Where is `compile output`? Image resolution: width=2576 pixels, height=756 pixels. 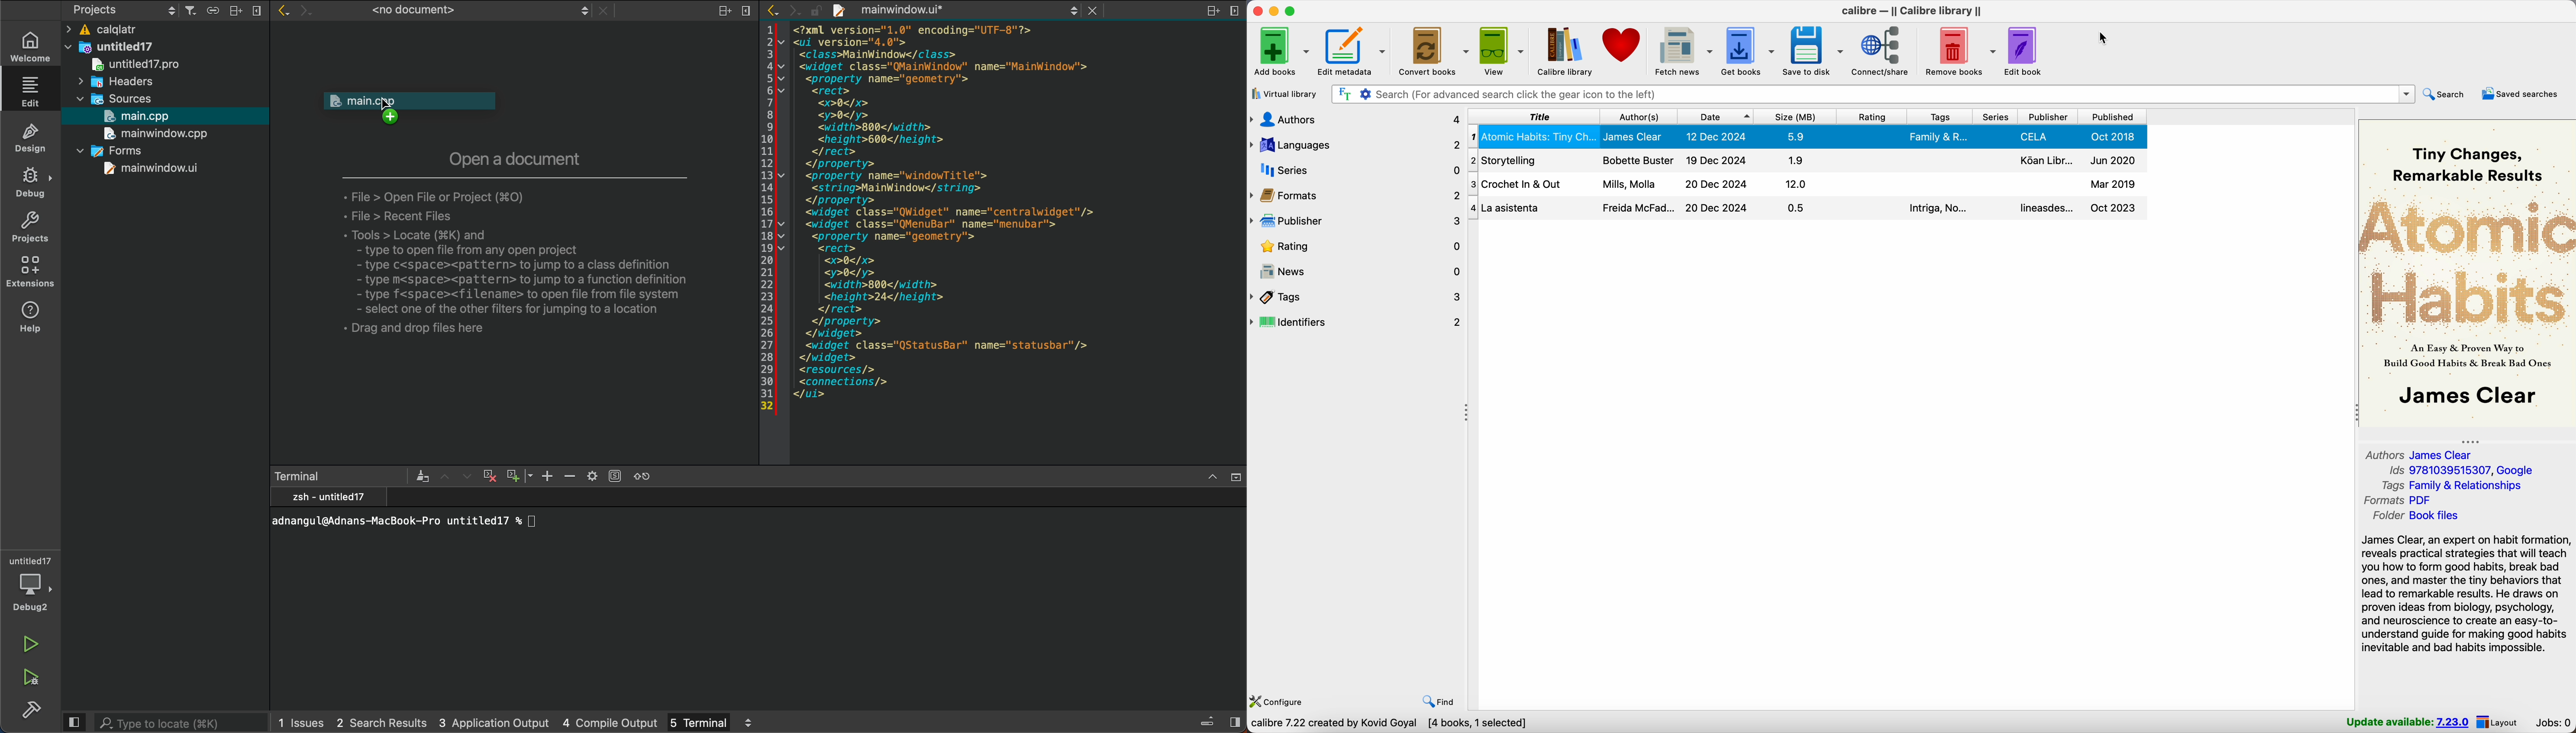 compile output is located at coordinates (611, 721).